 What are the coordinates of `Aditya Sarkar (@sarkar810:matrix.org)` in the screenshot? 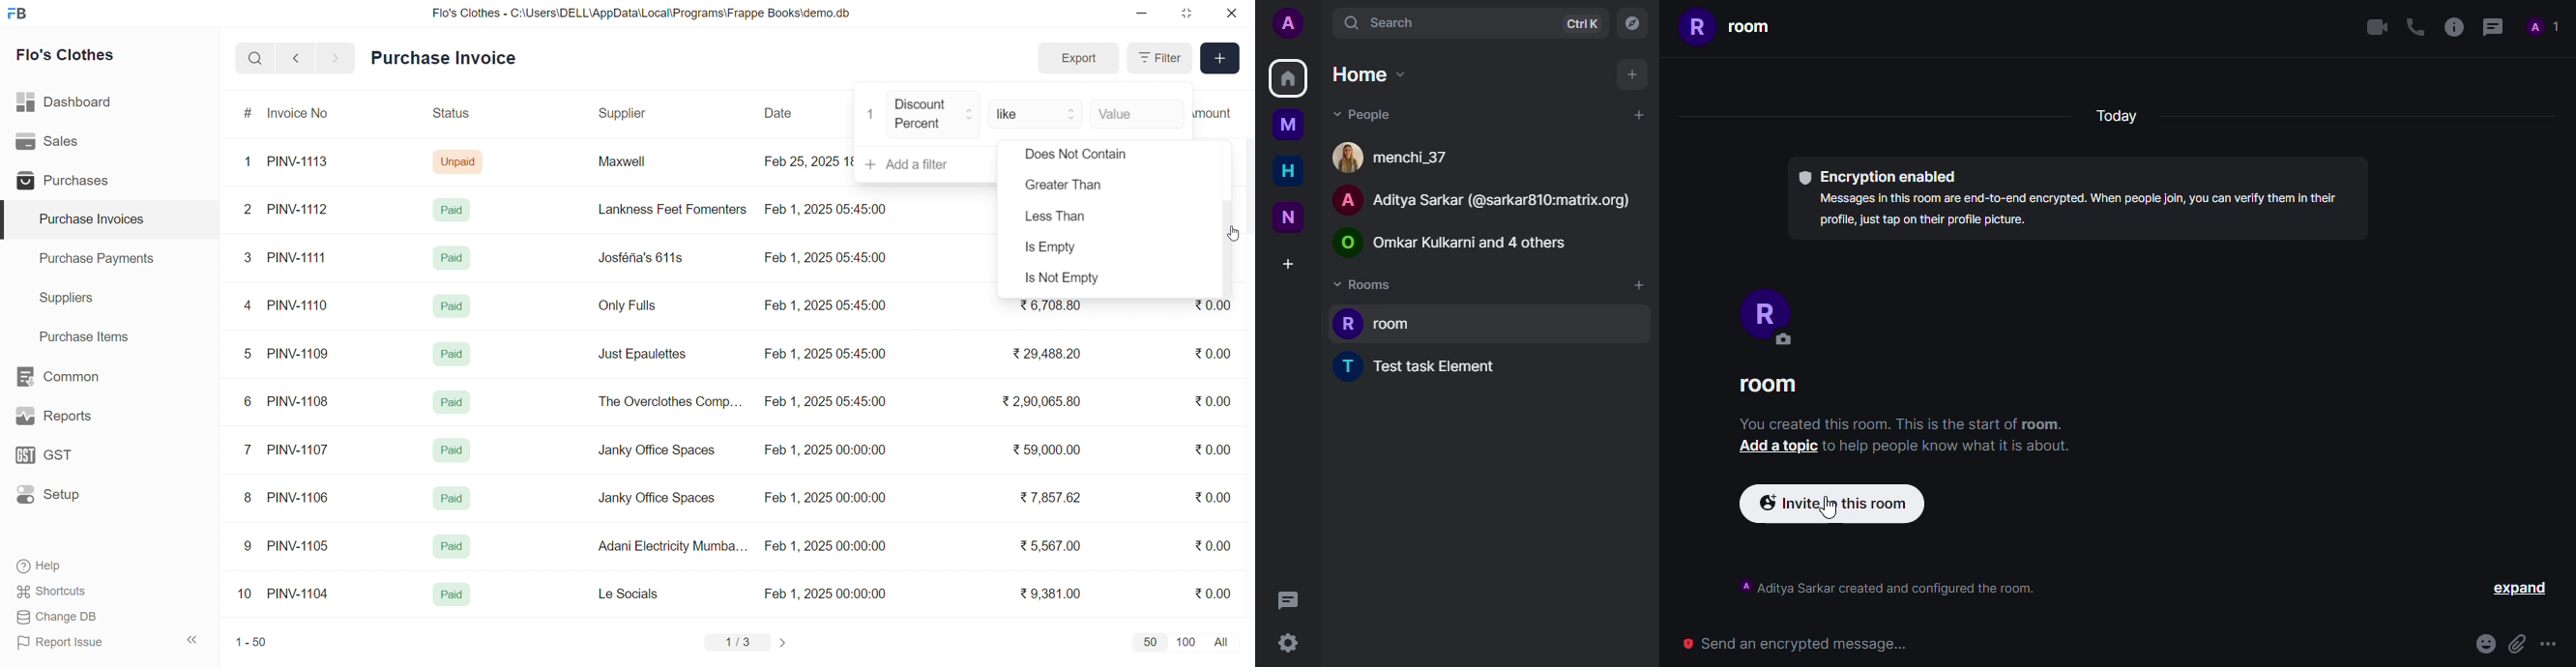 It's located at (1492, 197).